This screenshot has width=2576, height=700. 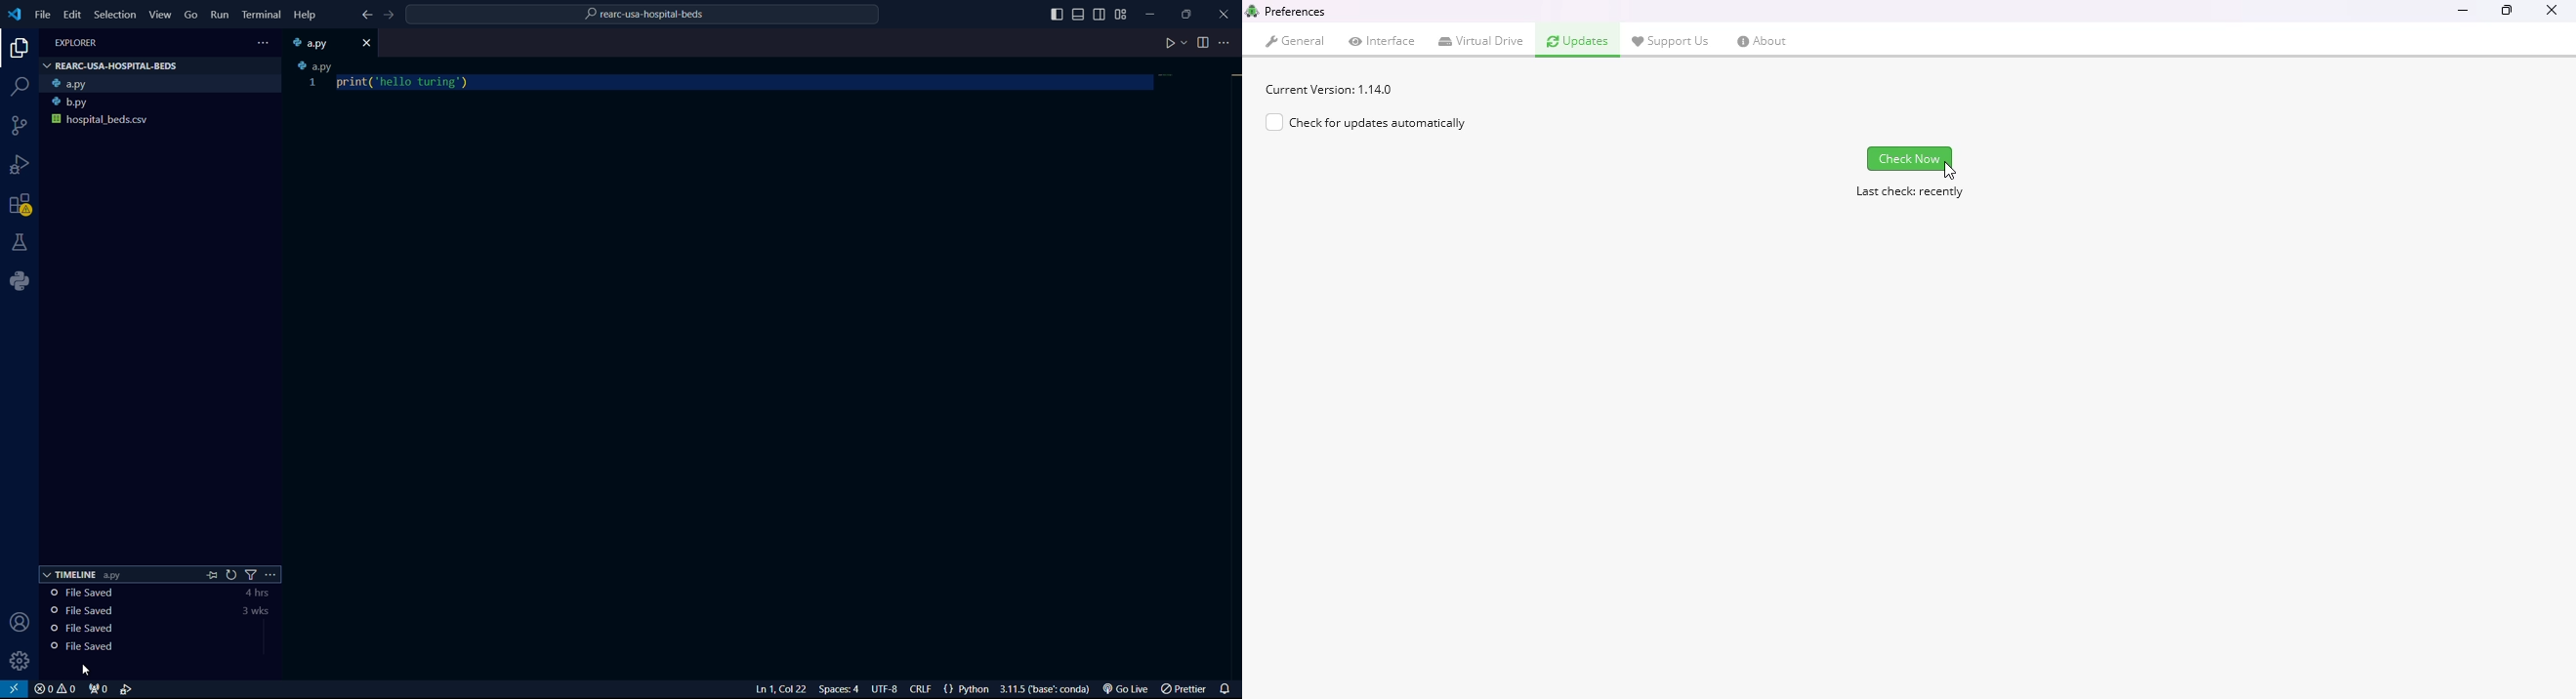 What do you see at coordinates (16, 689) in the screenshot?
I see `view in remote window` at bounding box center [16, 689].